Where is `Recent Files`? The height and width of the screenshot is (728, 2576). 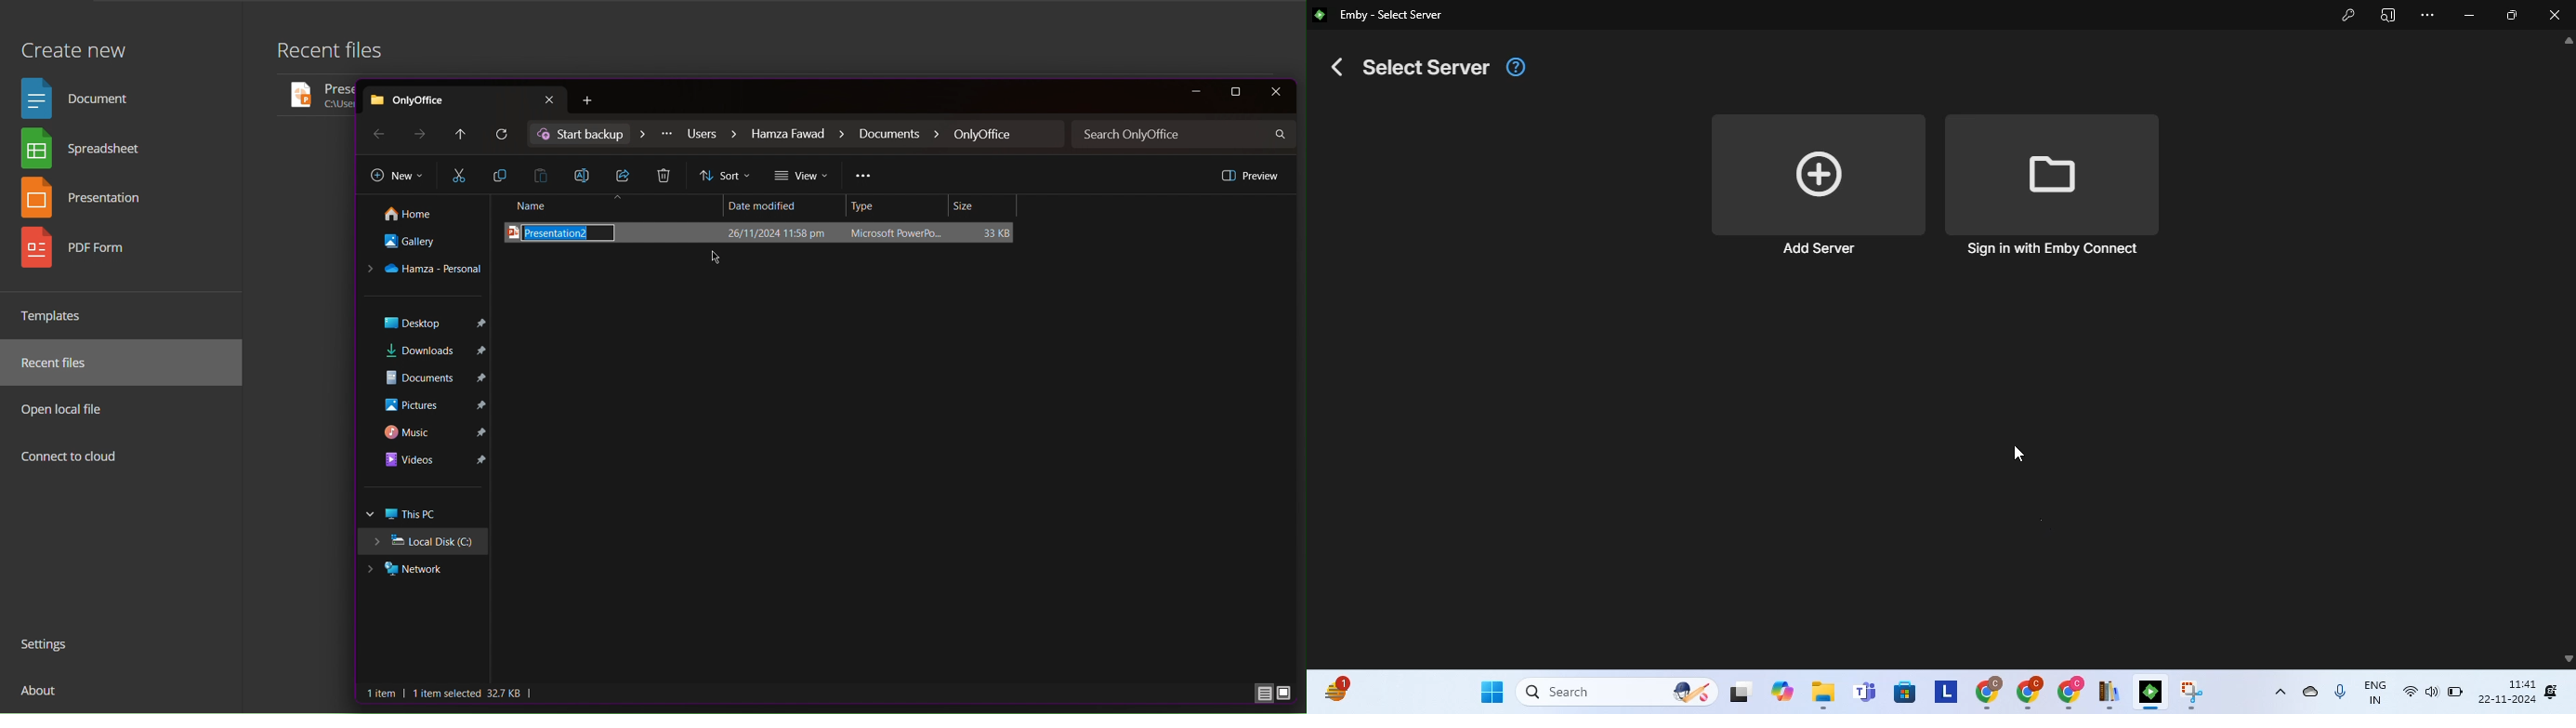 Recent Files is located at coordinates (62, 363).